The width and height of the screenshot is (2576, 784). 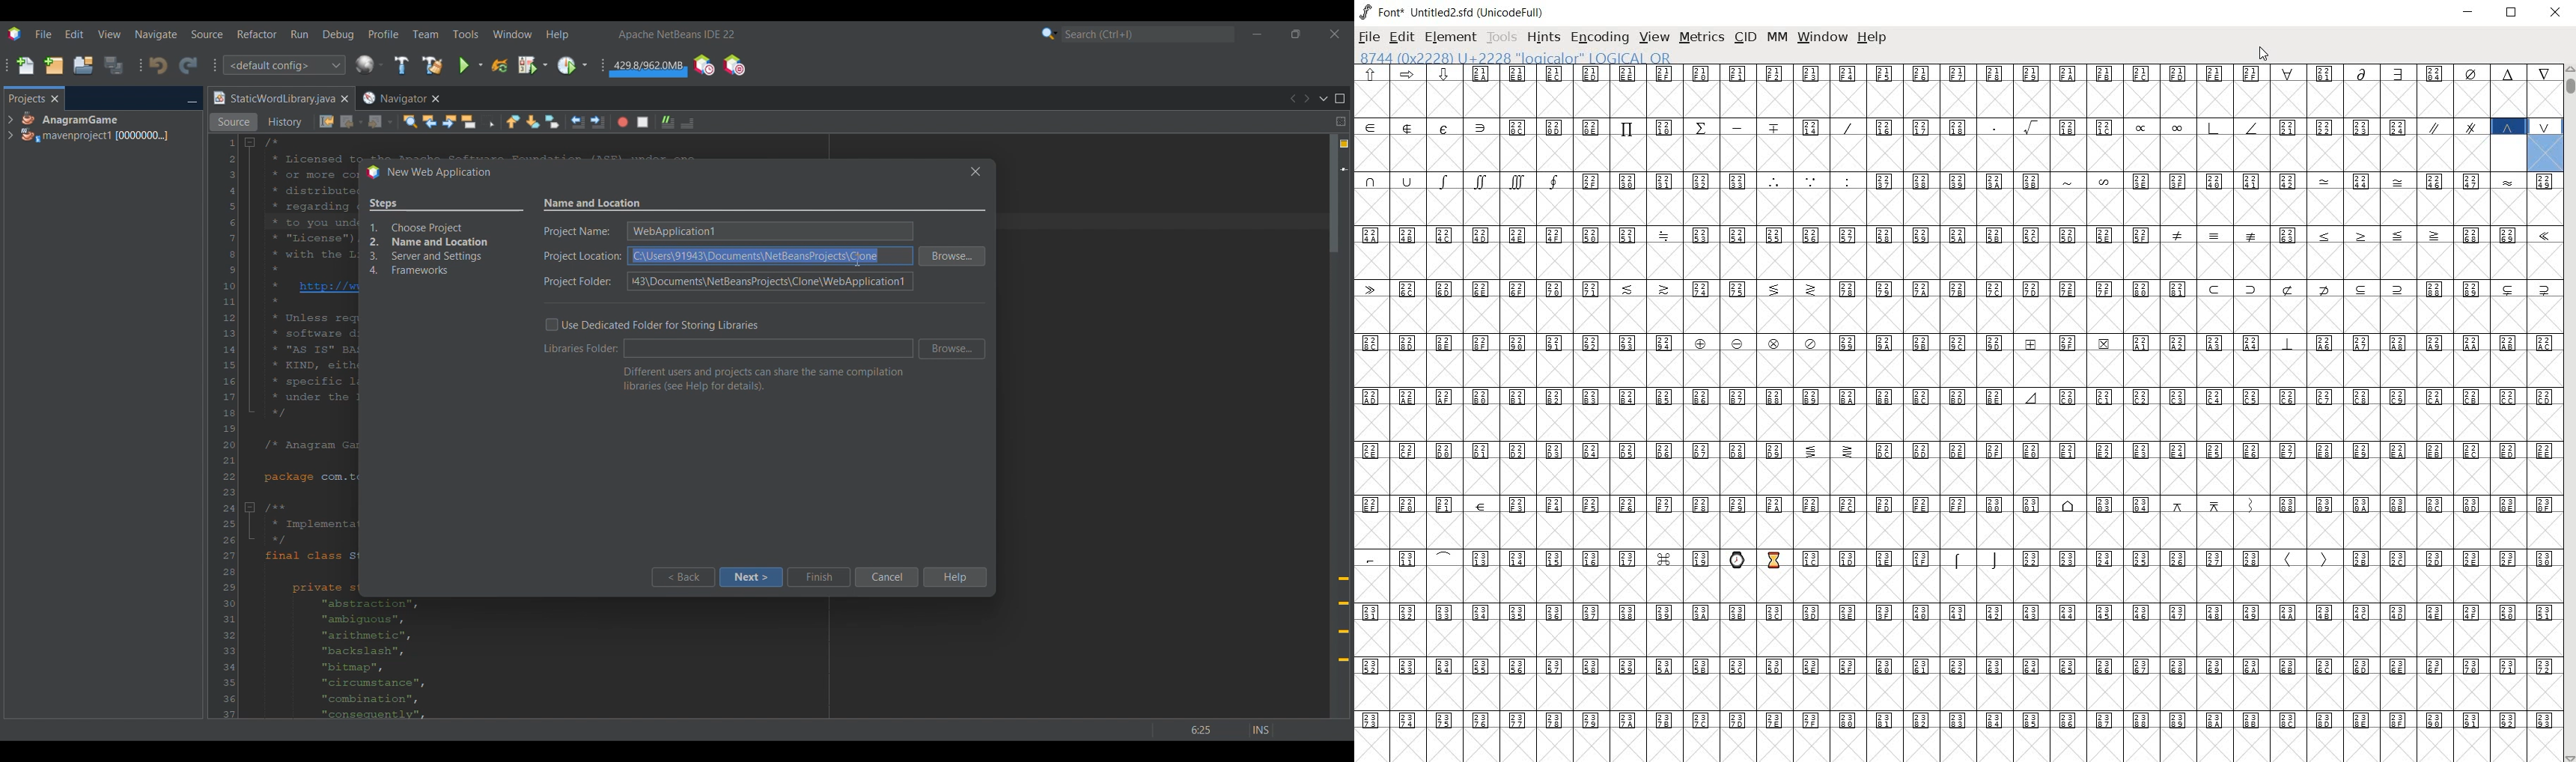 What do you see at coordinates (1335, 34) in the screenshot?
I see `Close interface` at bounding box center [1335, 34].